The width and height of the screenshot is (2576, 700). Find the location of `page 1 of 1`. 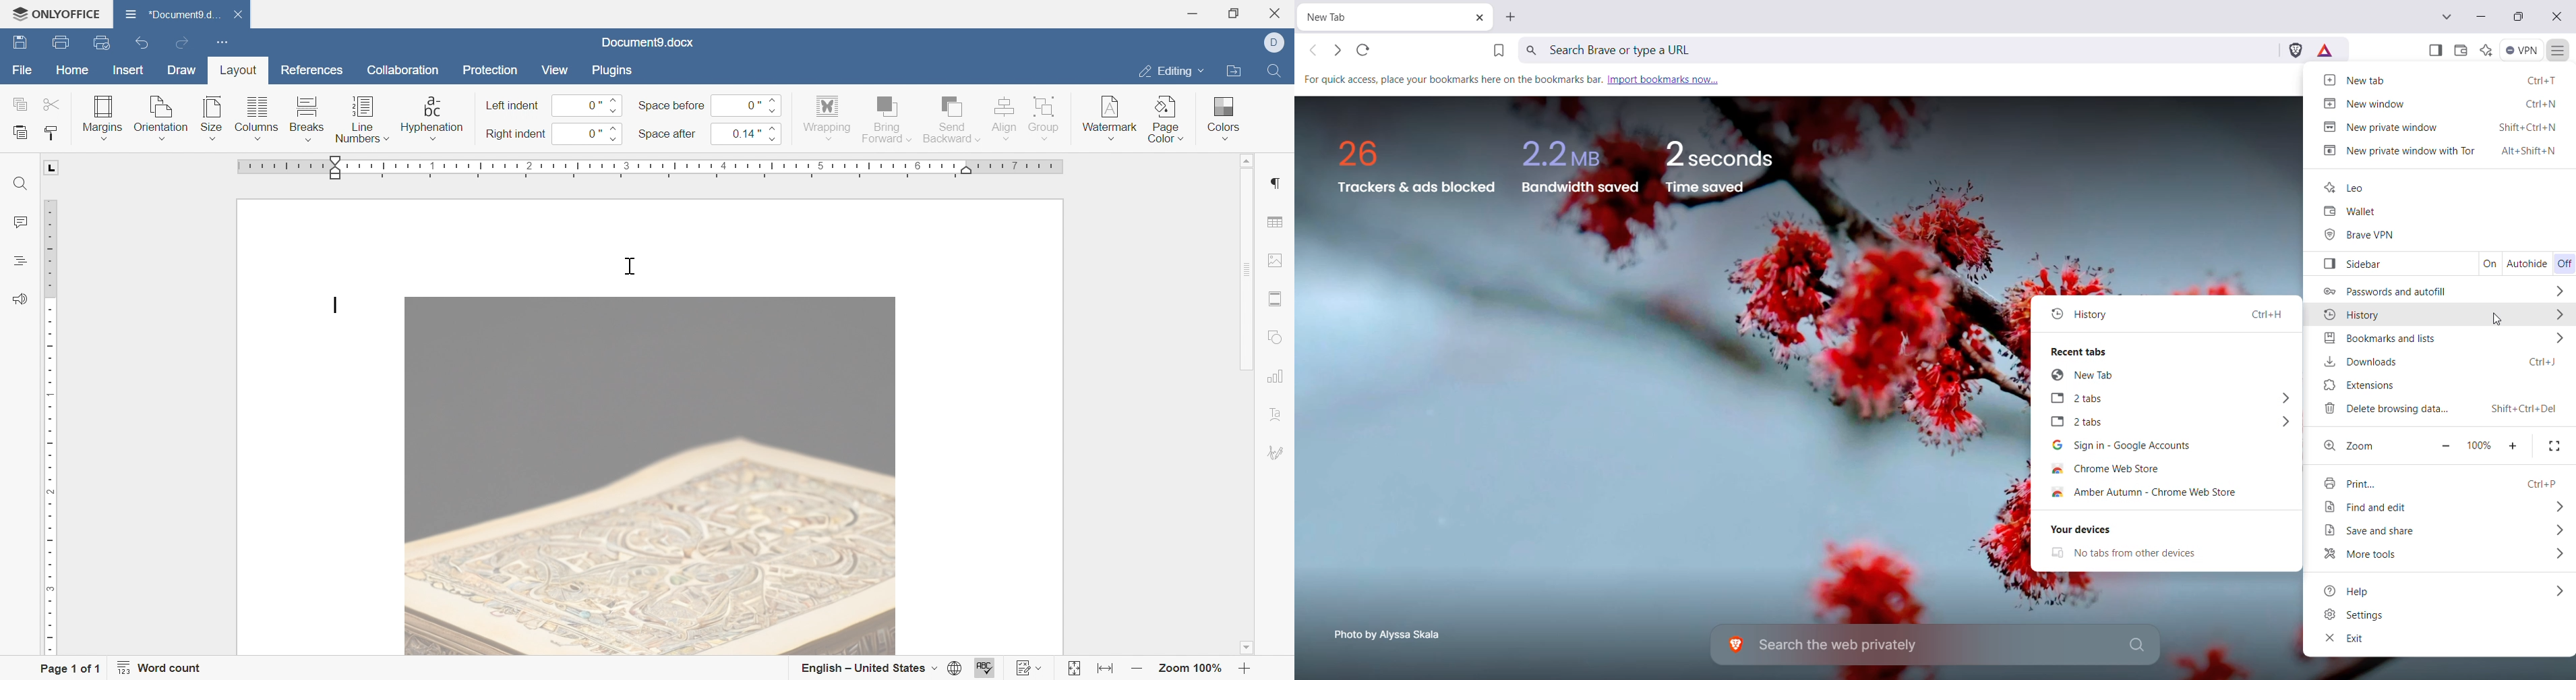

page 1 of 1 is located at coordinates (69, 670).